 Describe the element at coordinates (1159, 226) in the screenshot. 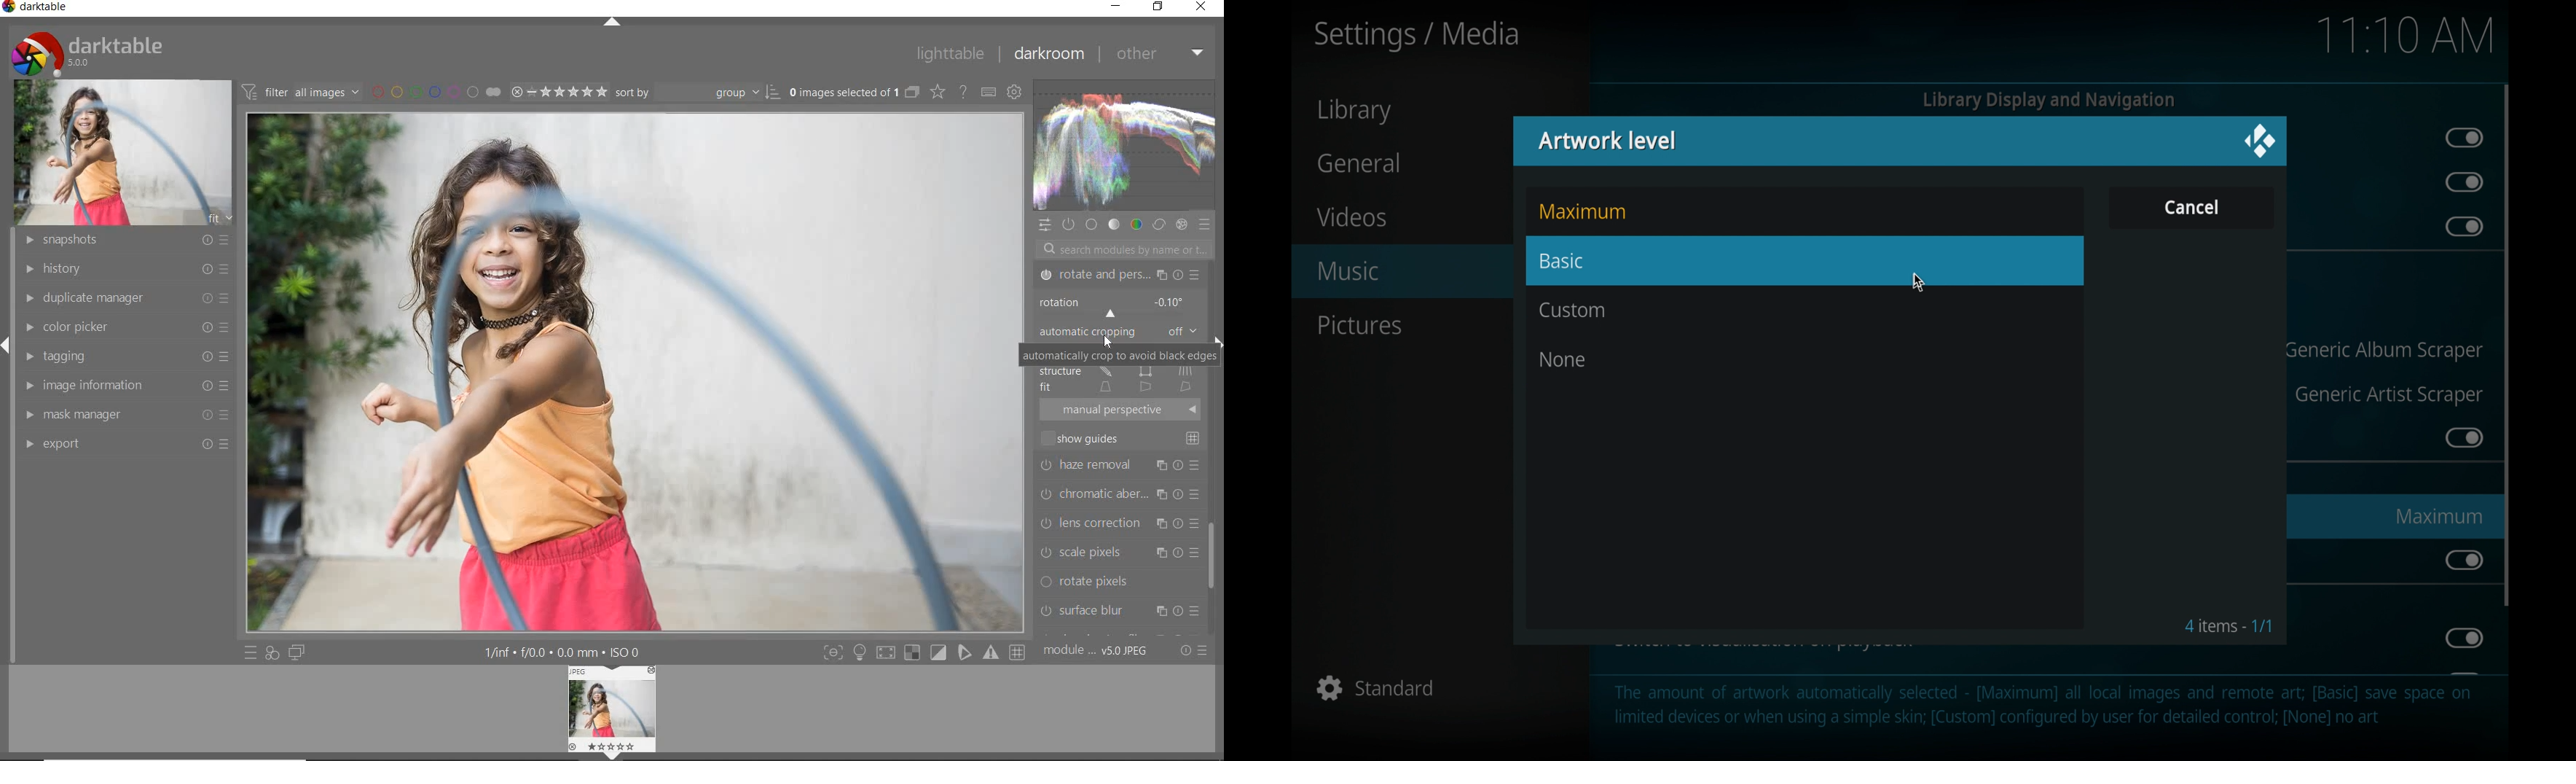

I see `correct` at that location.